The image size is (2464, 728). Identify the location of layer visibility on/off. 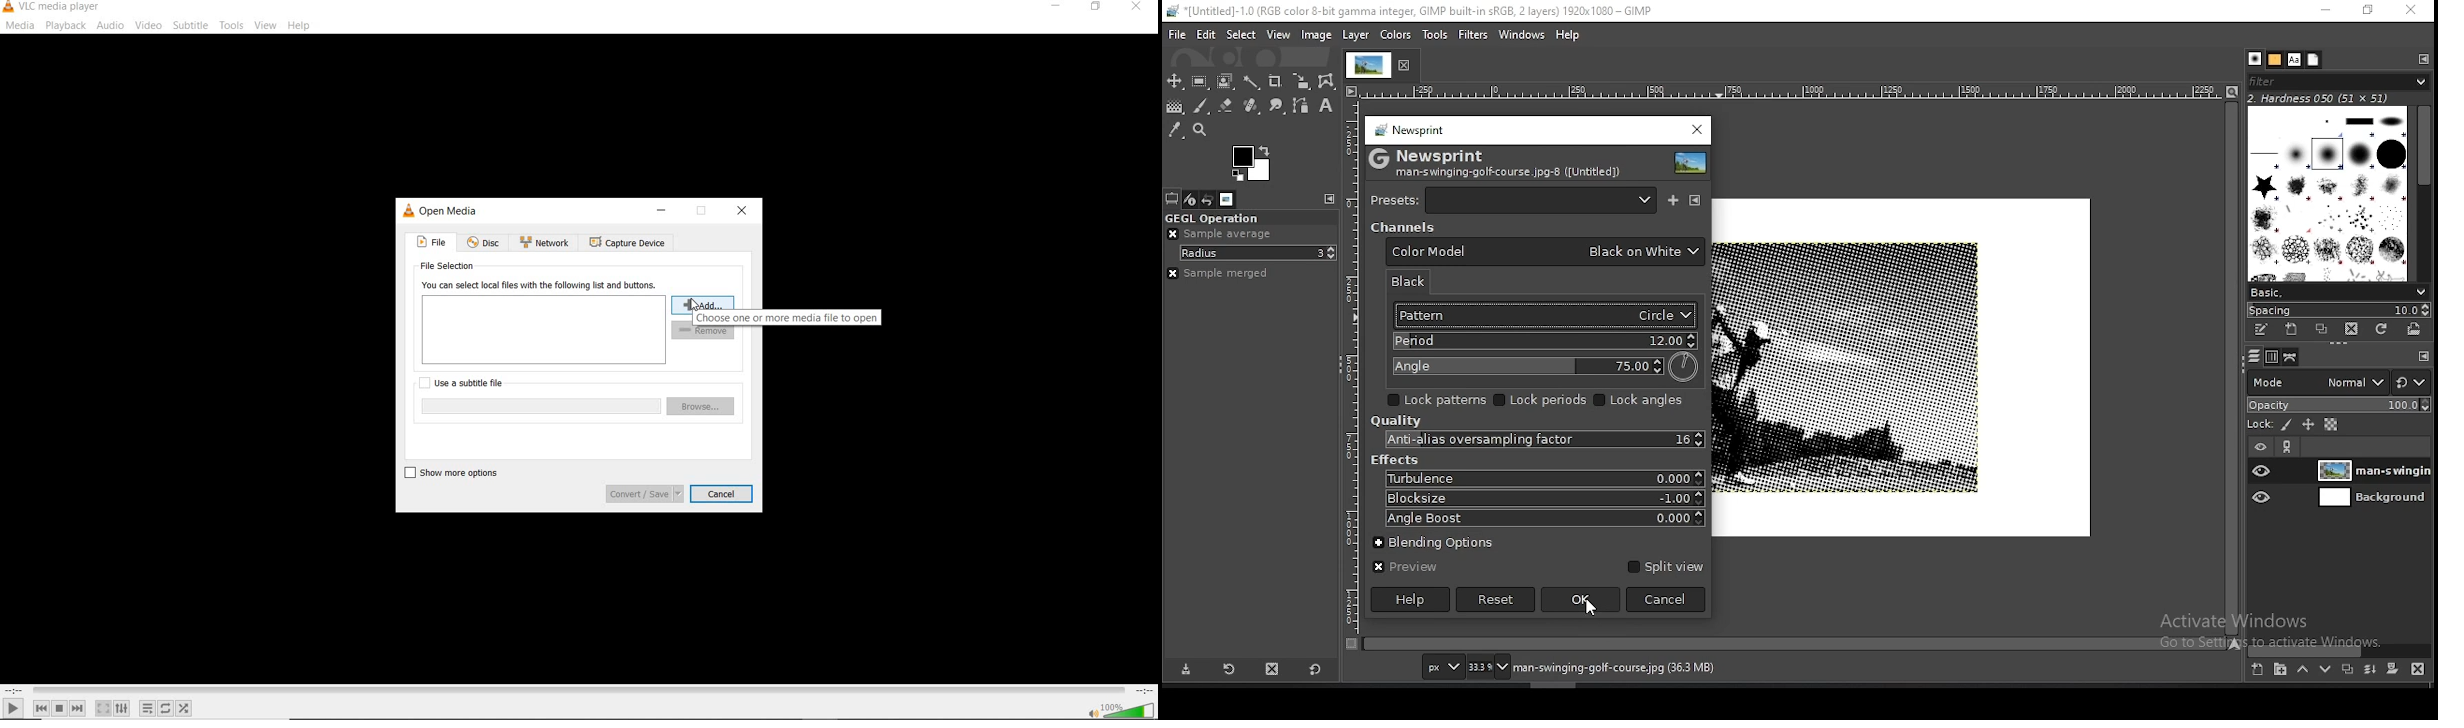
(2261, 497).